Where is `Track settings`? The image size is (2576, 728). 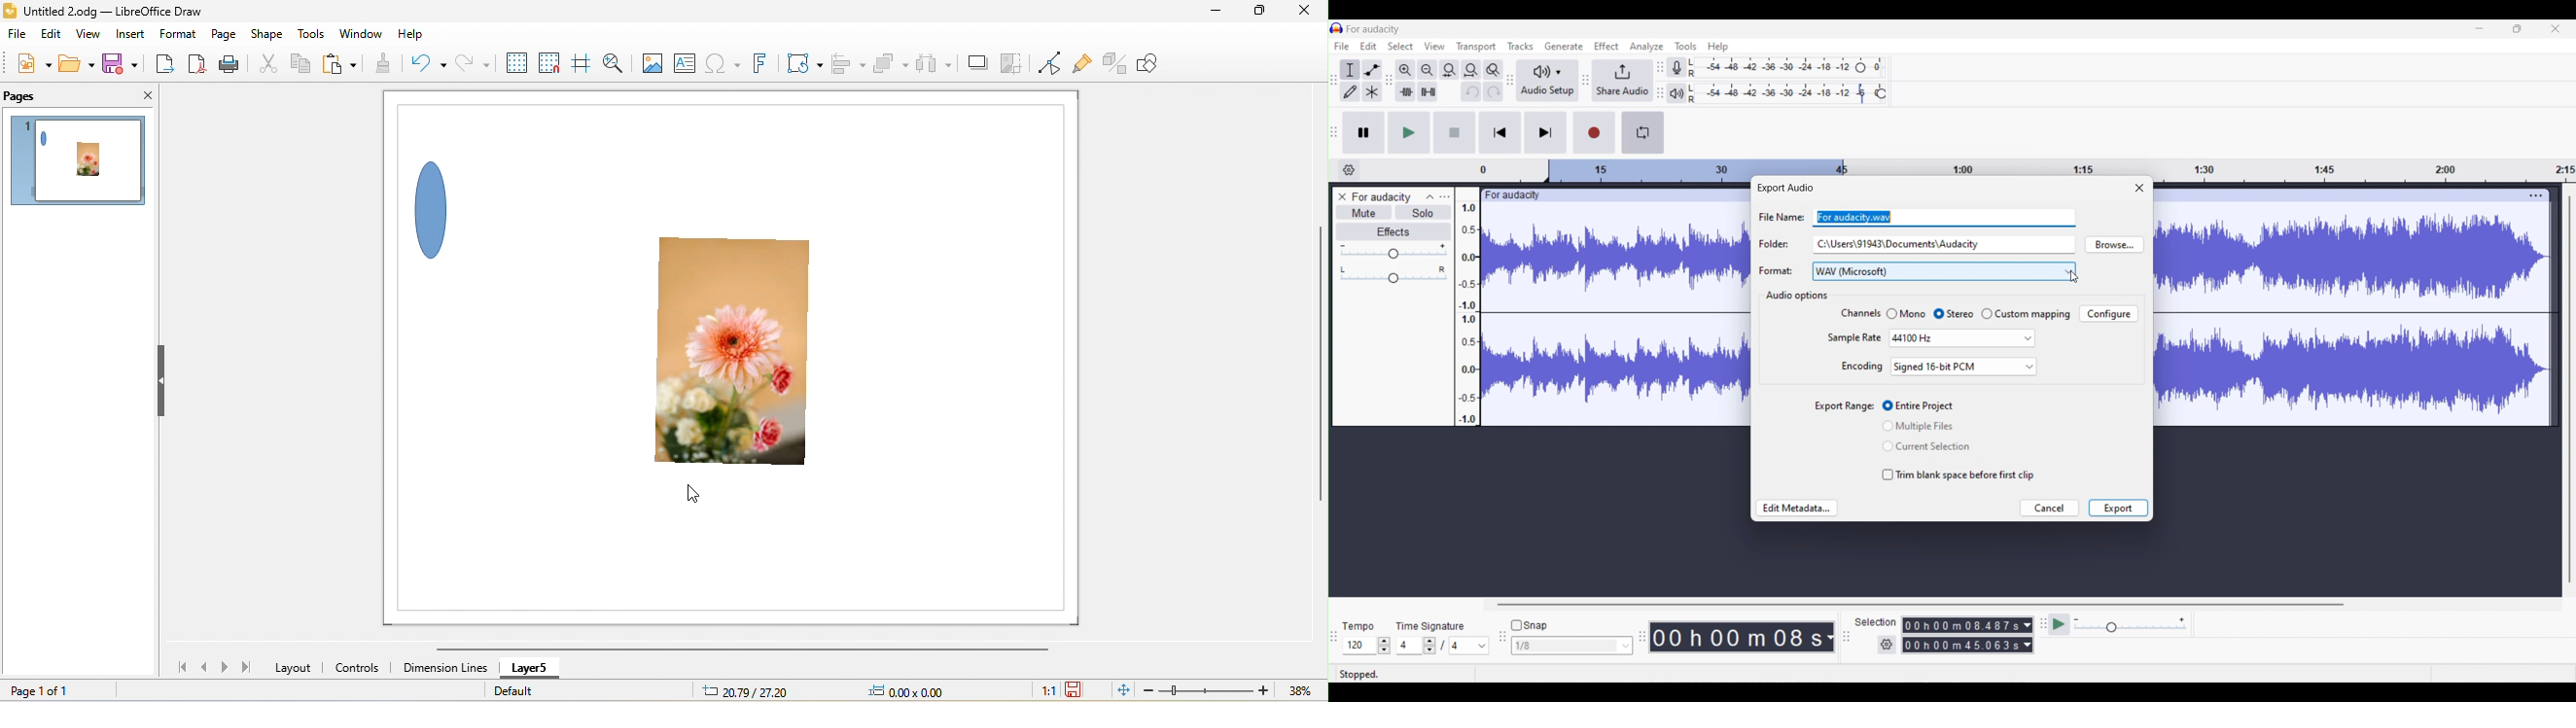 Track settings is located at coordinates (2536, 195).